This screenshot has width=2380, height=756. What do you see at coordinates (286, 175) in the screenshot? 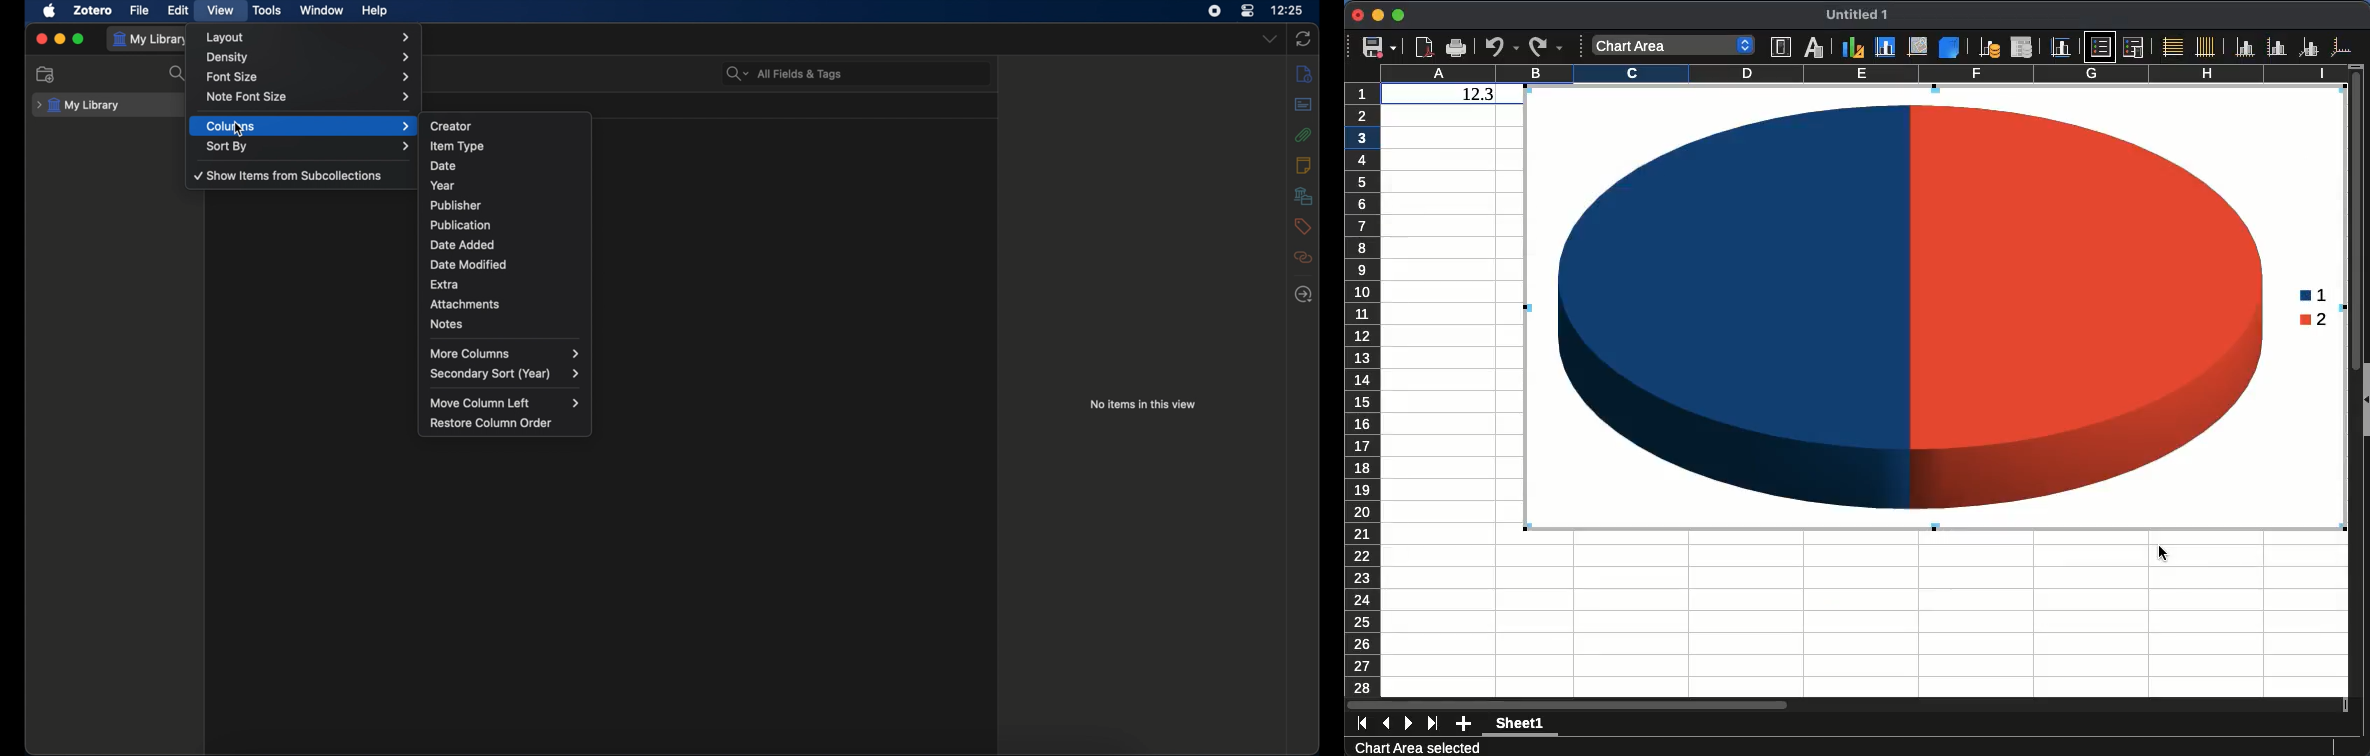
I see `show items from subcollections` at bounding box center [286, 175].